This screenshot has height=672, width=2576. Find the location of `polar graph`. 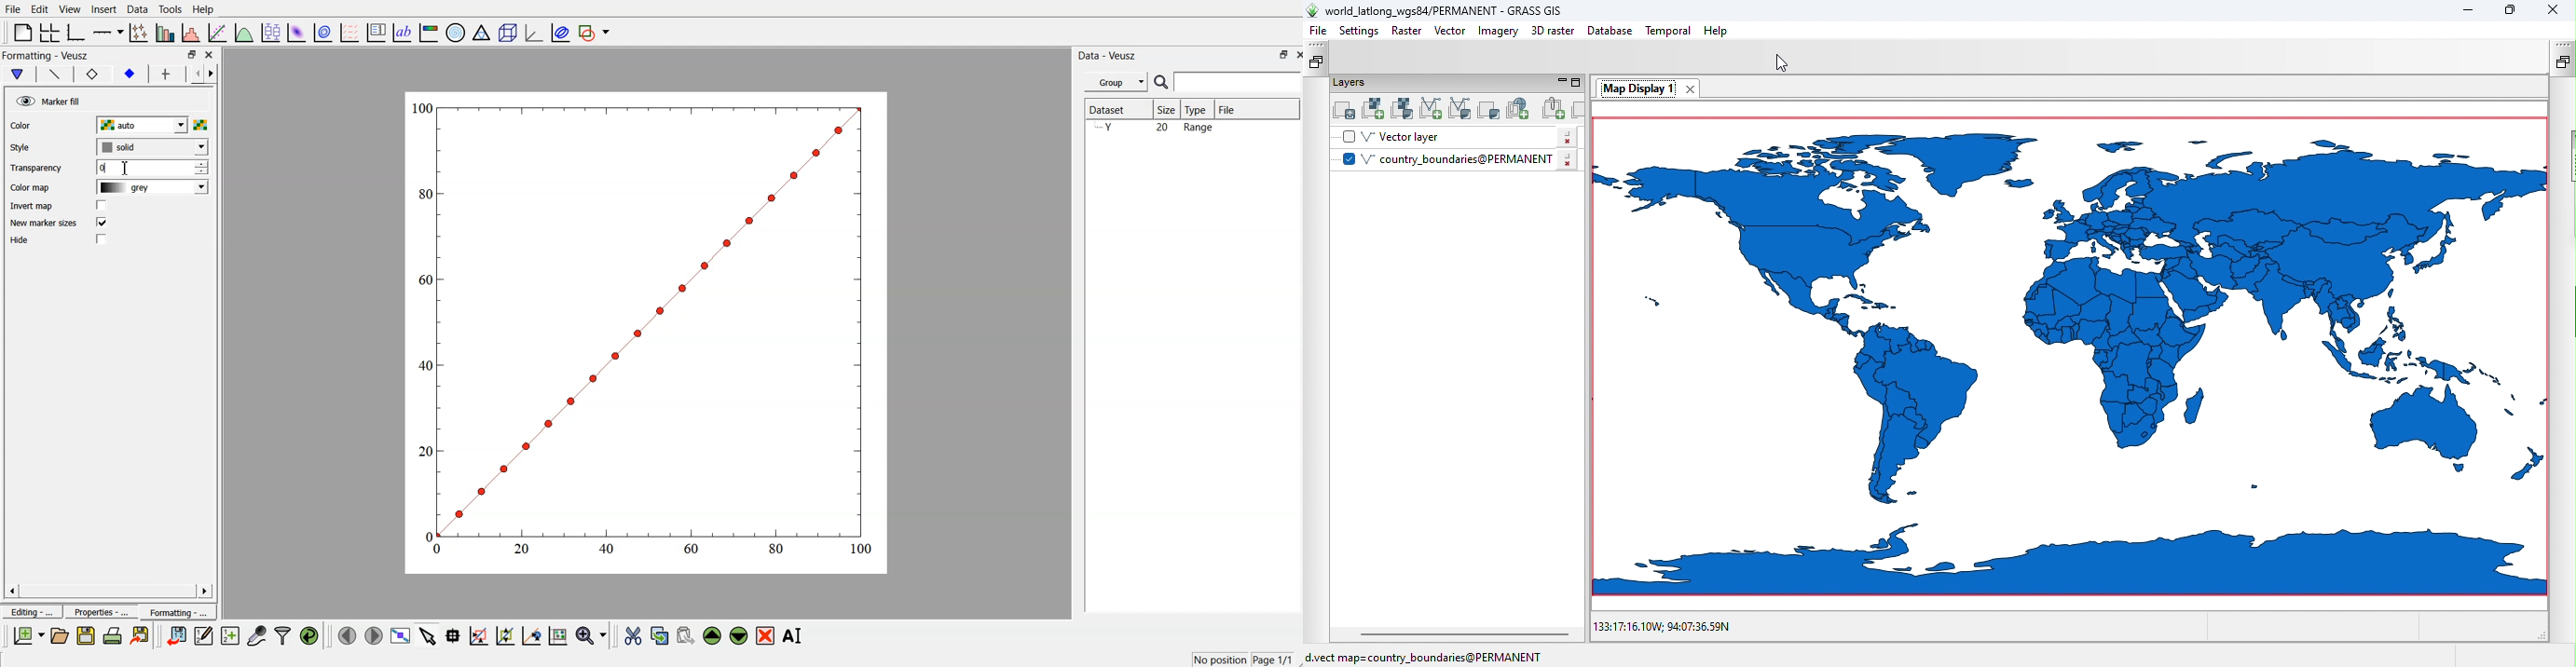

polar graph is located at coordinates (457, 31).